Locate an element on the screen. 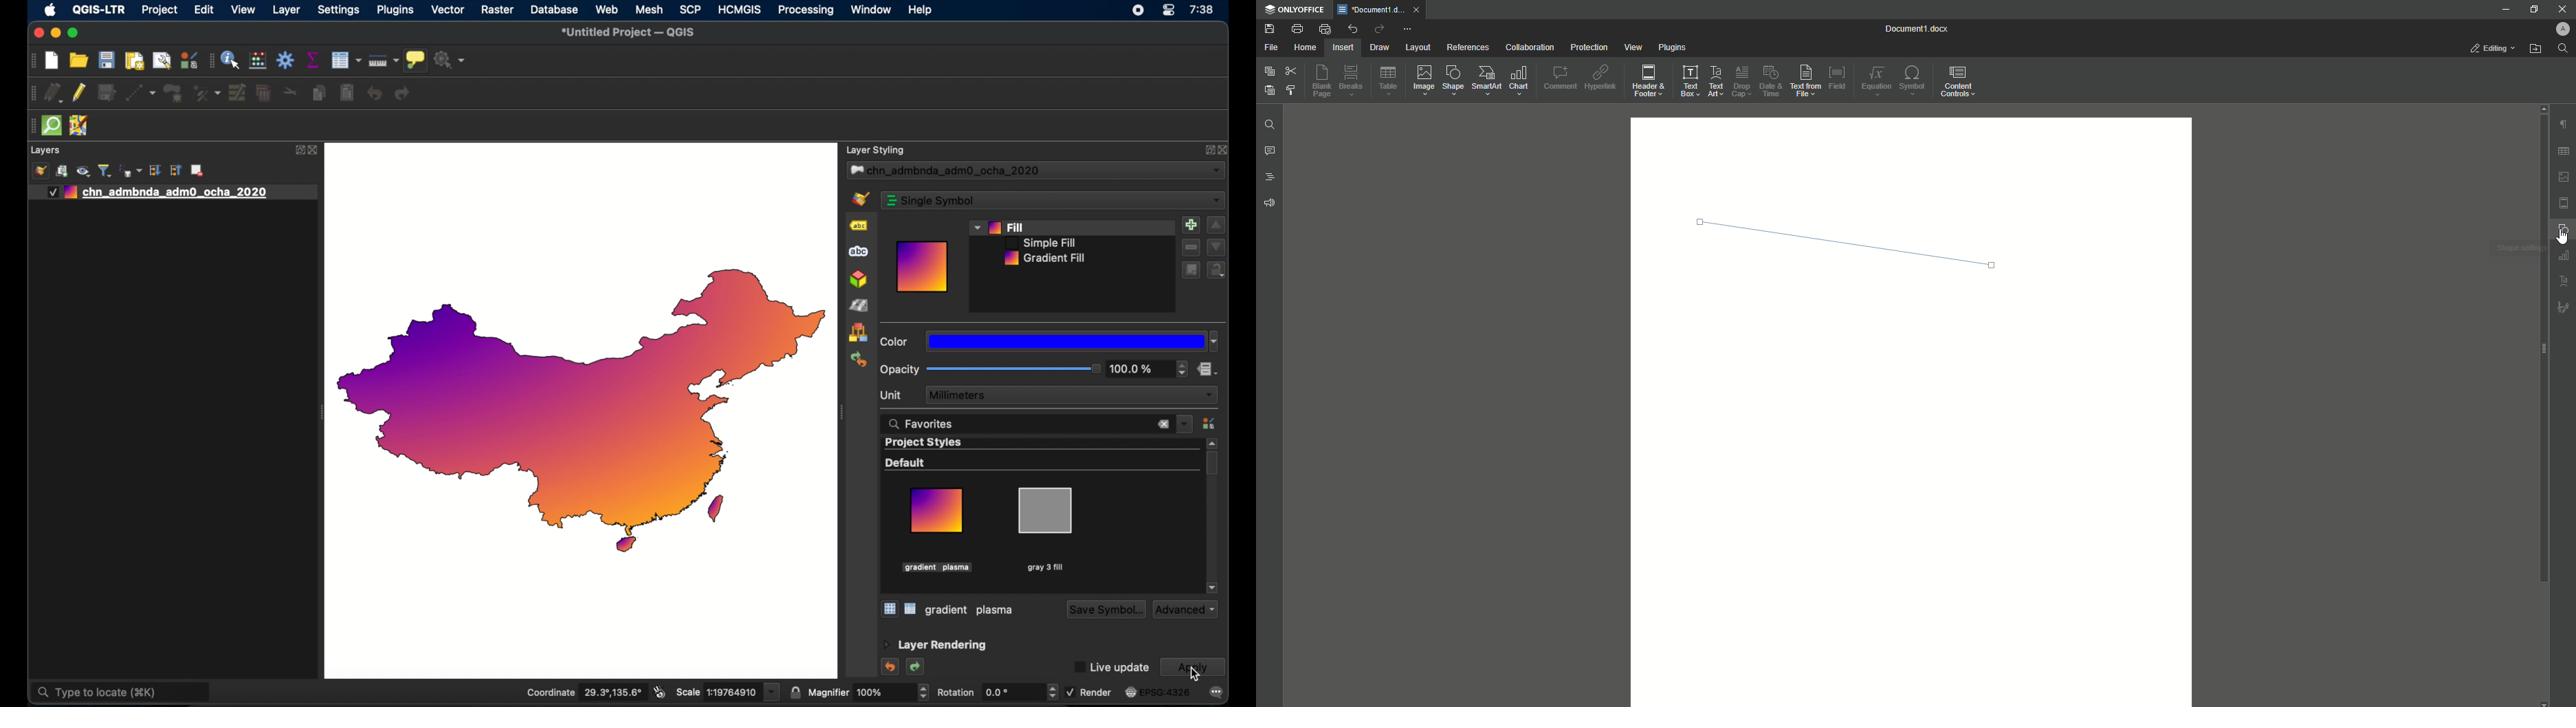 Image resolution: width=2576 pixels, height=728 pixels. drag handle is located at coordinates (30, 126).